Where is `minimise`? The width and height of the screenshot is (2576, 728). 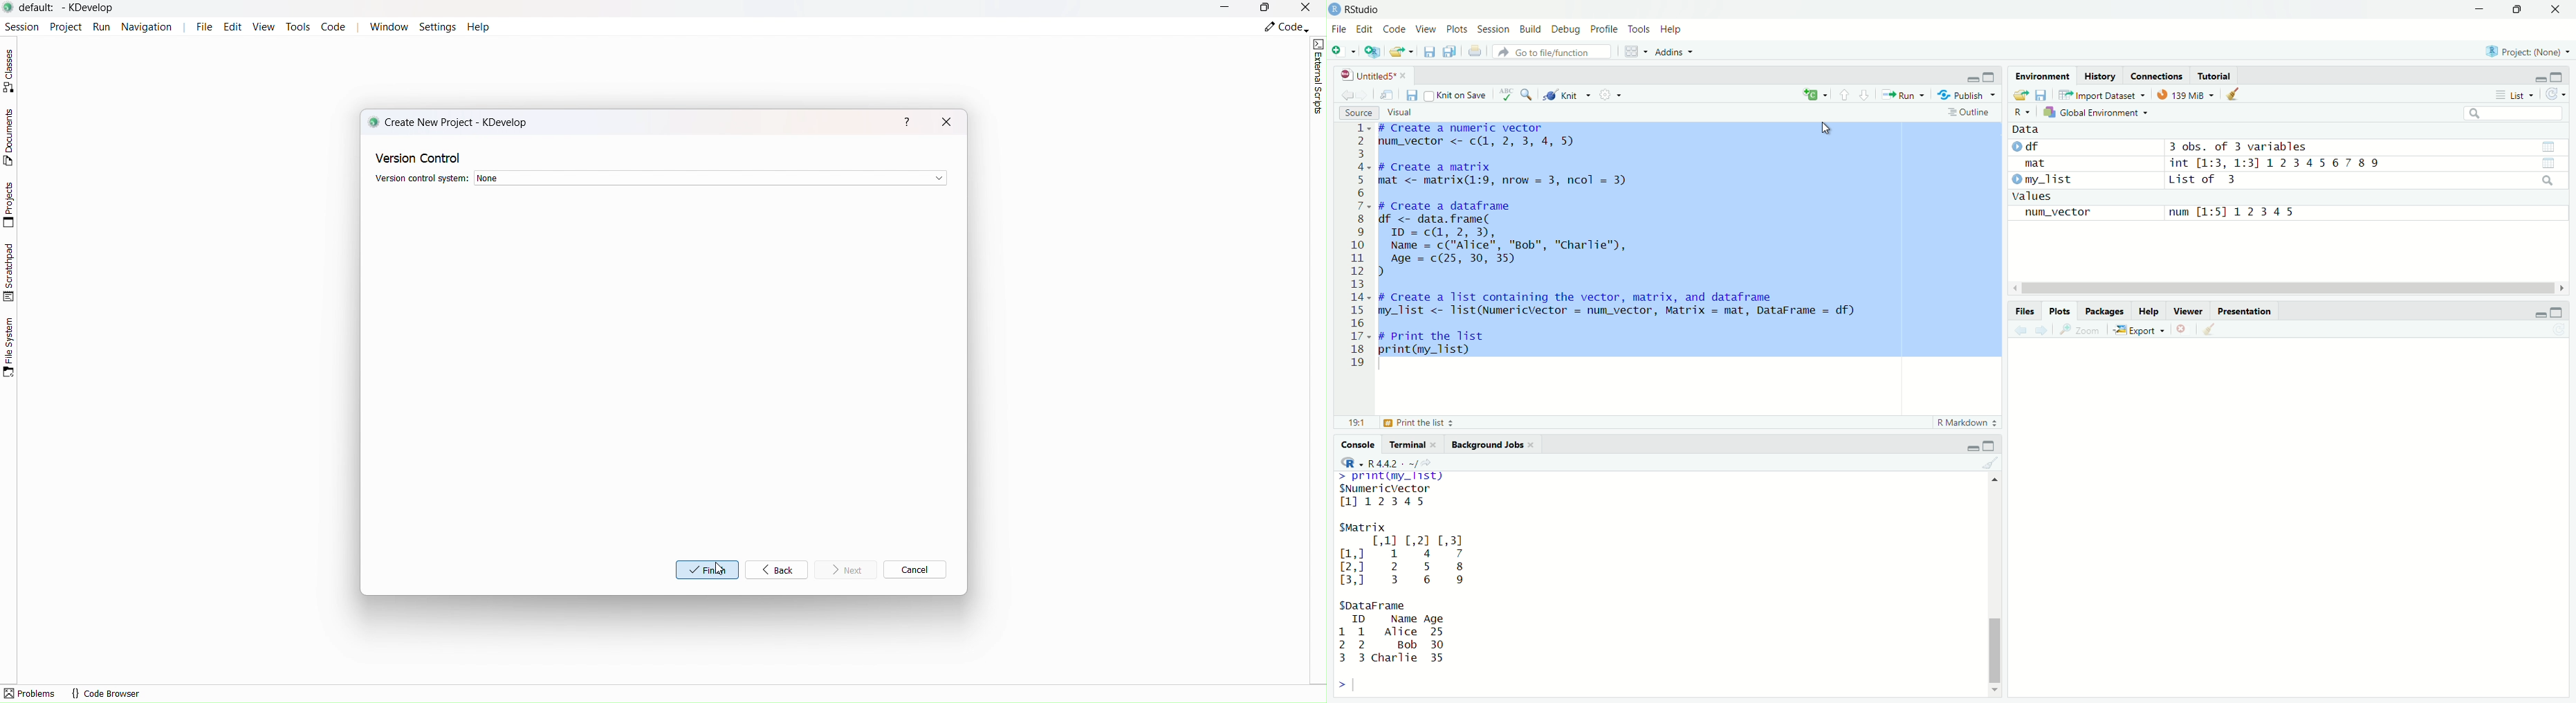
minimise is located at coordinates (1971, 445).